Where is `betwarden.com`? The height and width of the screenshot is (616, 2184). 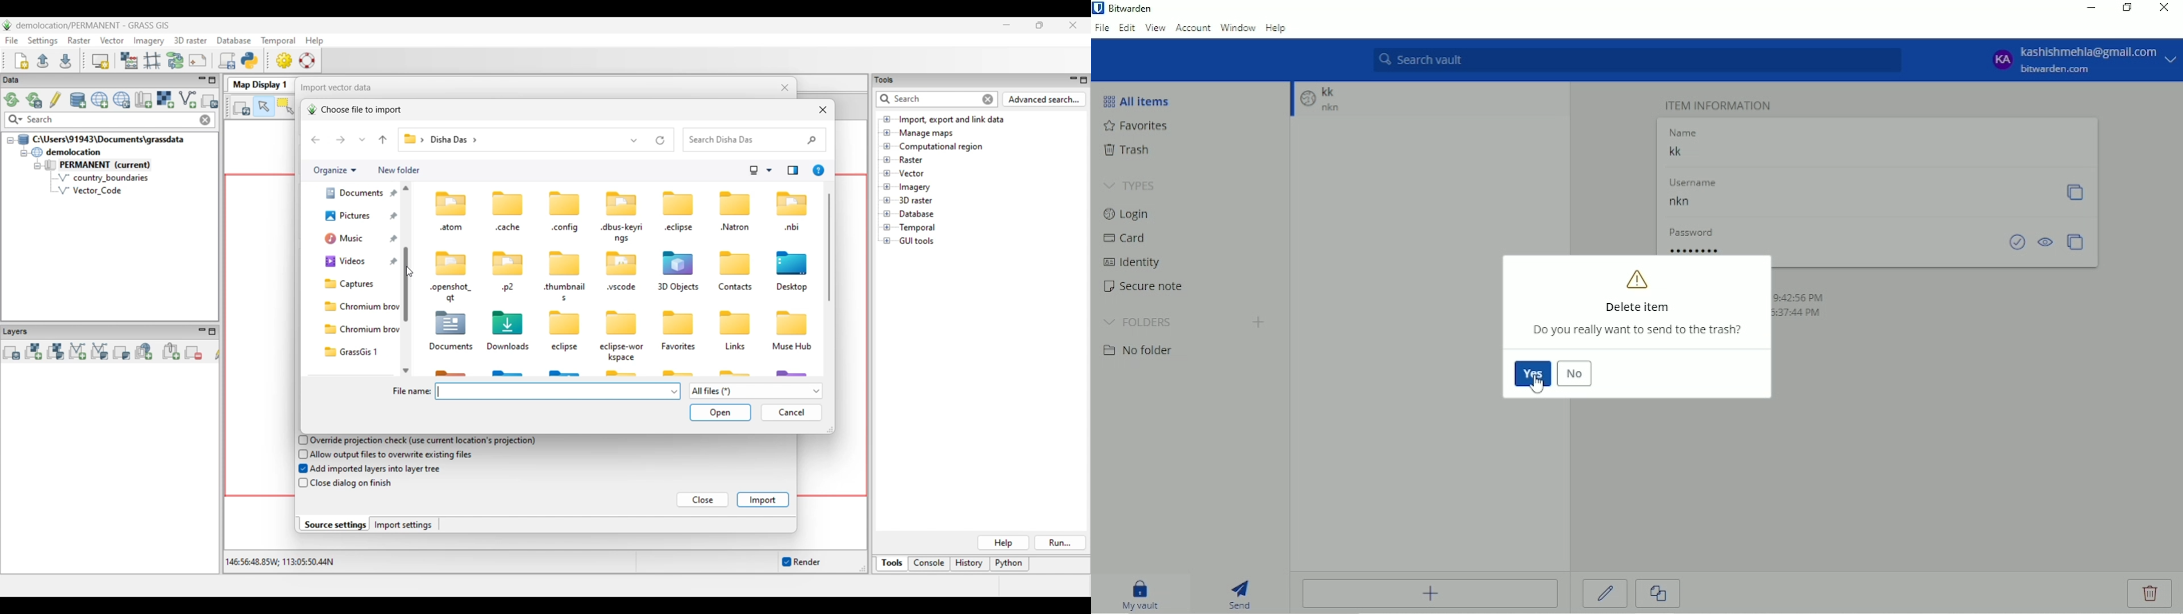
betwarden.com is located at coordinates (2058, 70).